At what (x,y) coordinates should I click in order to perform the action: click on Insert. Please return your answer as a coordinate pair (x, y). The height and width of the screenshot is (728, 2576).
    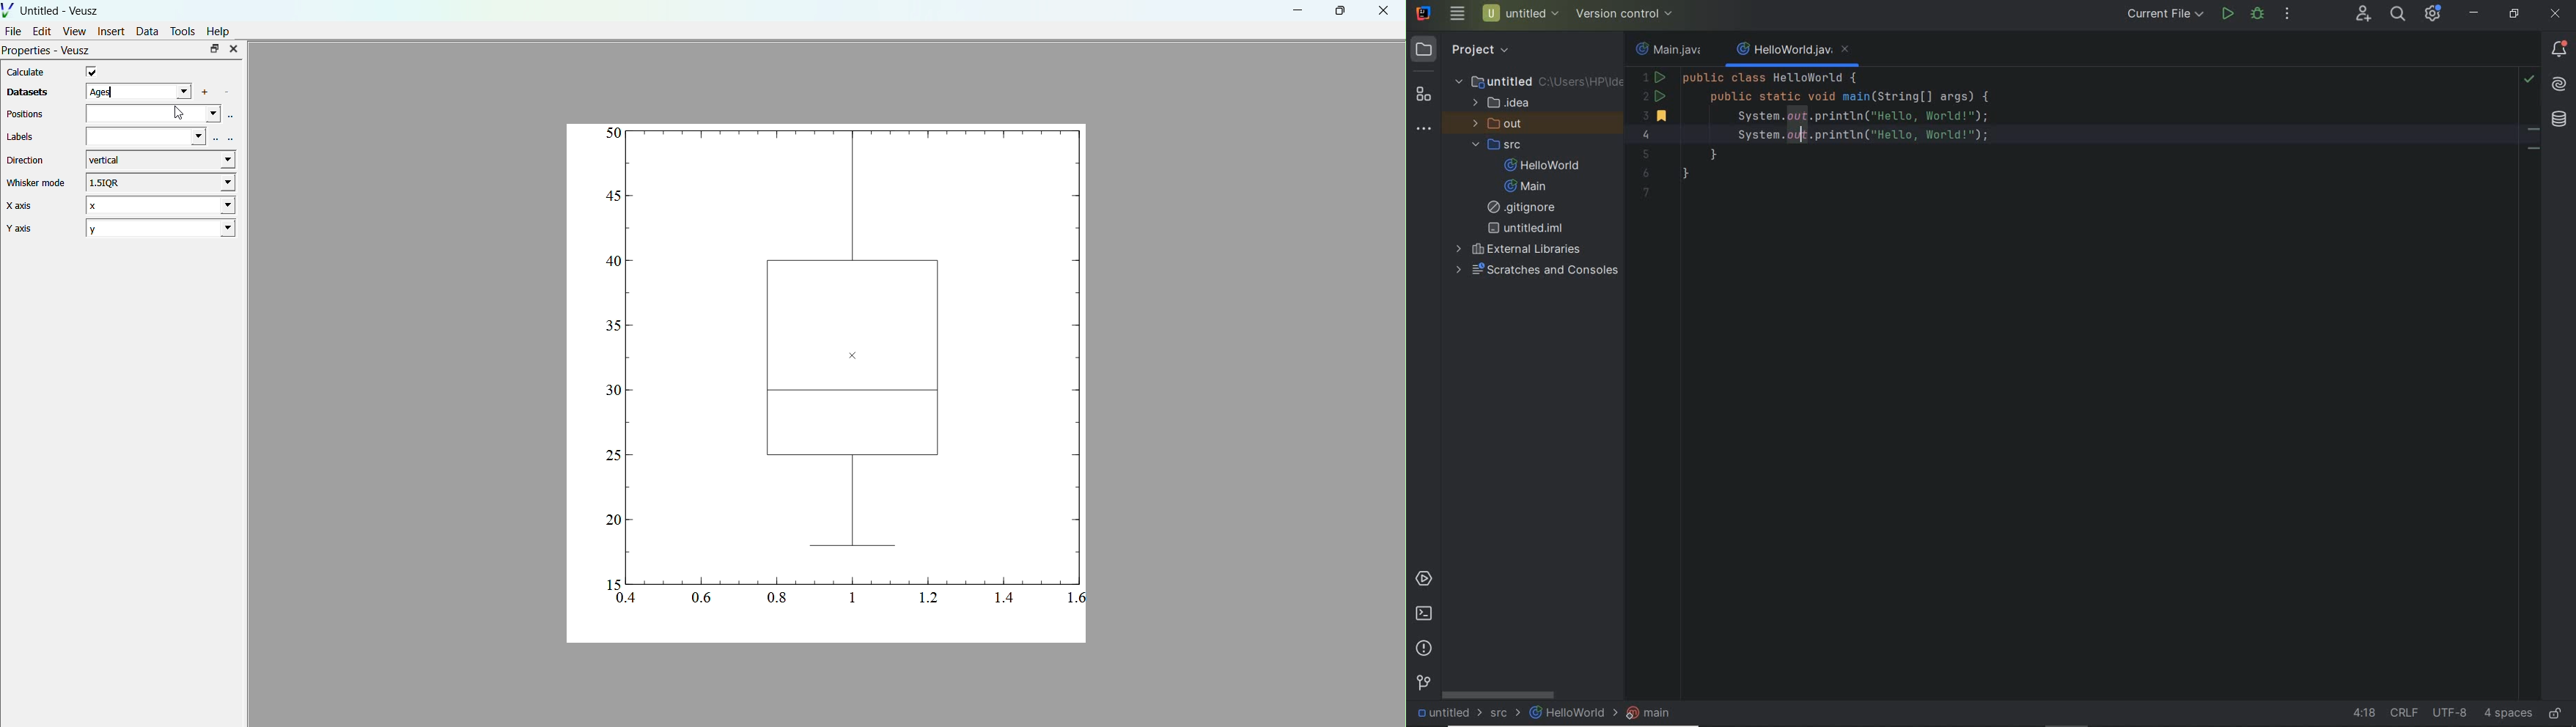
    Looking at the image, I should click on (111, 31).